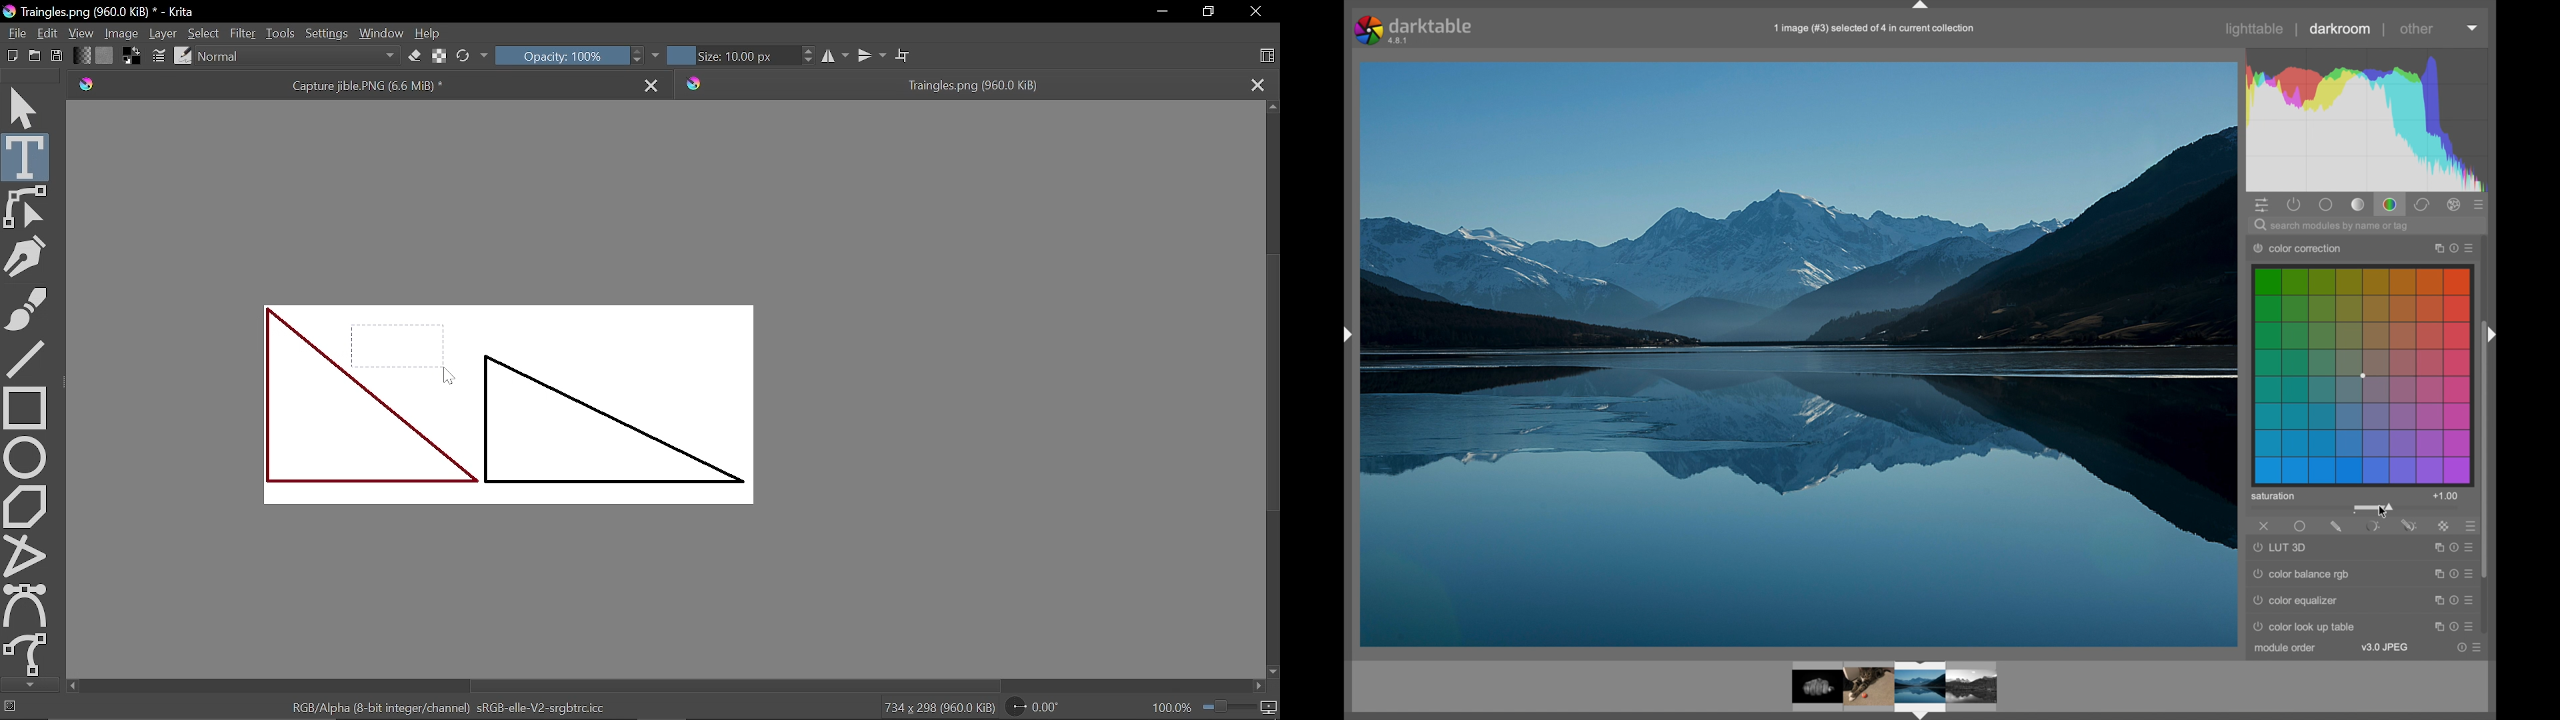 The height and width of the screenshot is (728, 2576). I want to click on Freehand path tool, so click(27, 655).